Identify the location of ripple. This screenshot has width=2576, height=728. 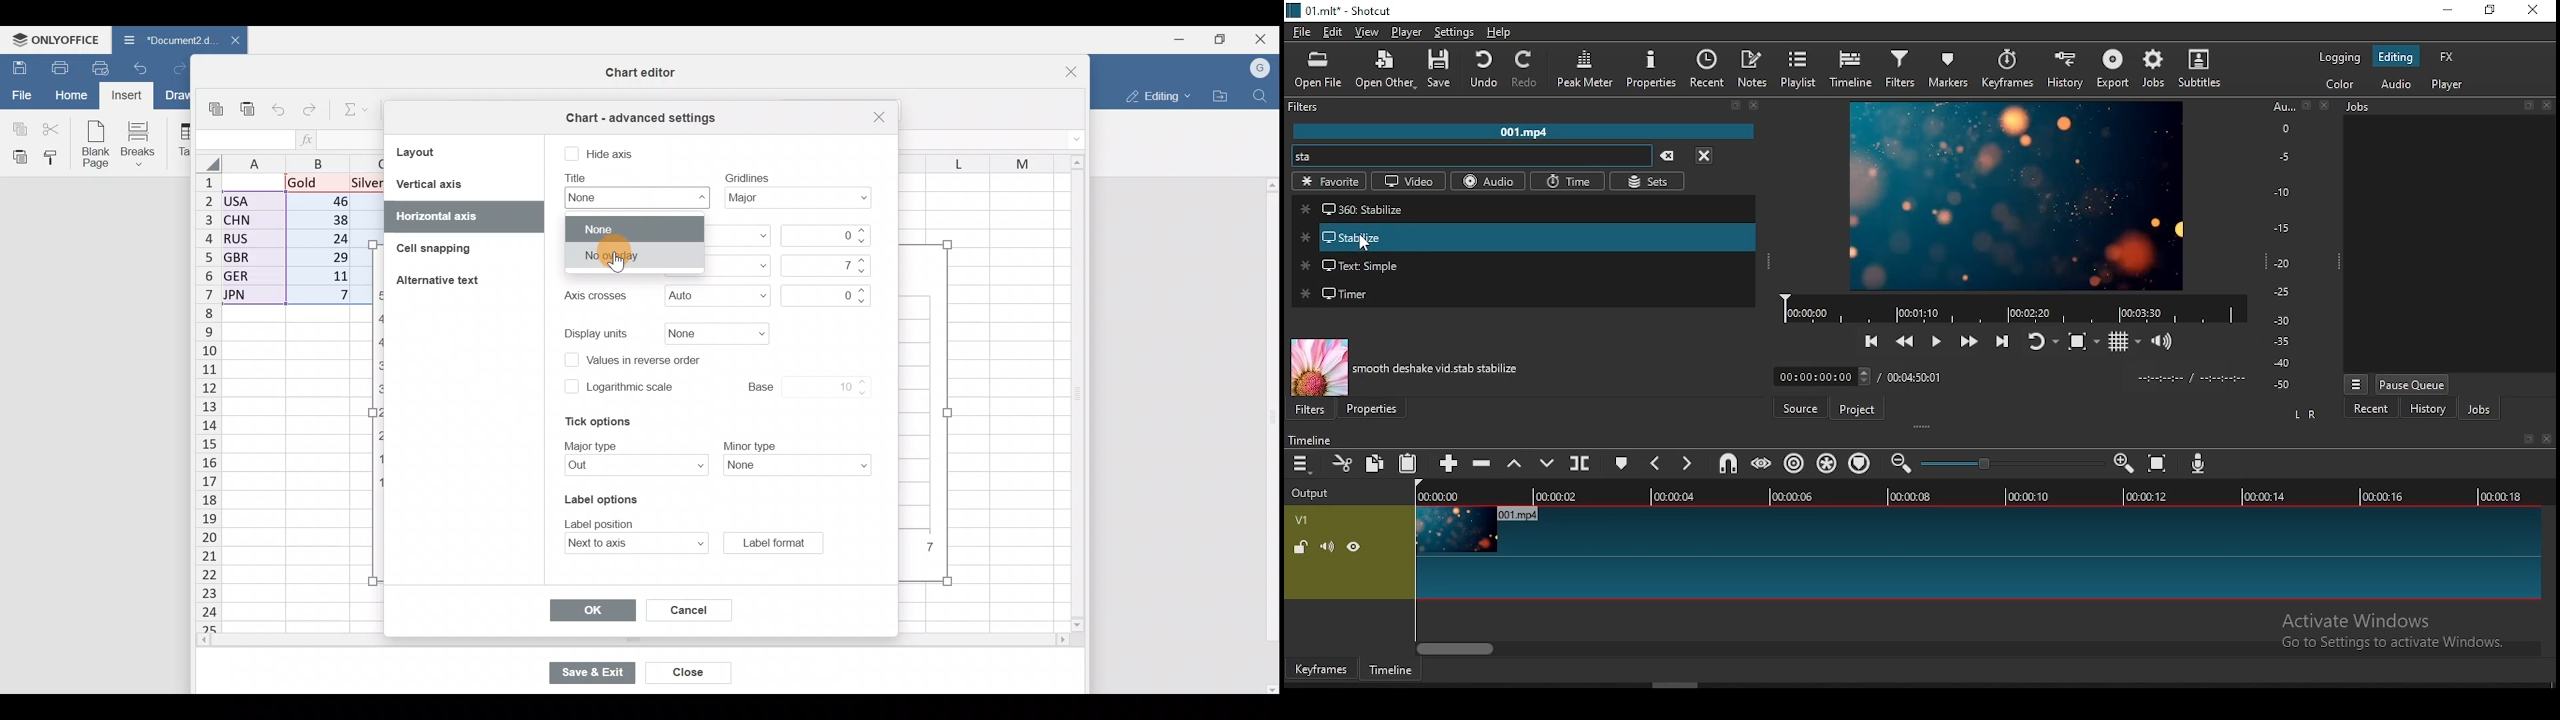
(1798, 462).